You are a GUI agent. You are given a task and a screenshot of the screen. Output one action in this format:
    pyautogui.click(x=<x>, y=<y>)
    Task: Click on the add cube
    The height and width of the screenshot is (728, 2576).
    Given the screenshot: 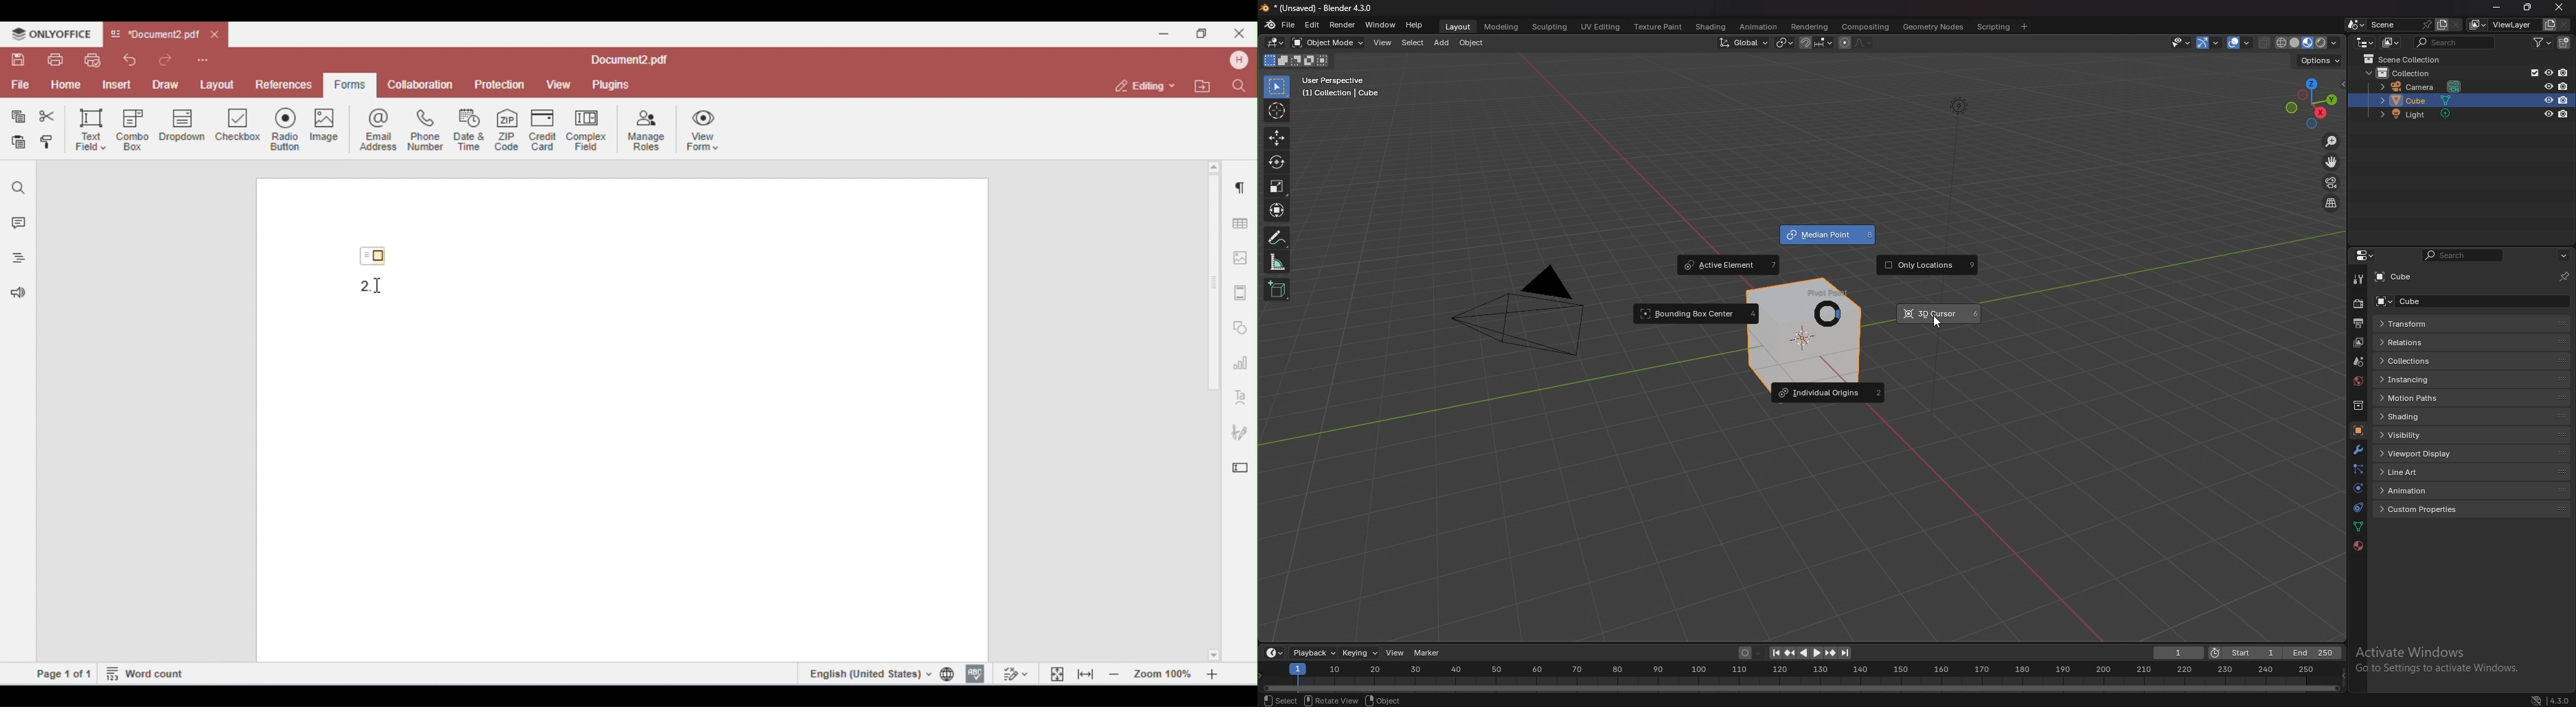 What is the action you would take?
    pyautogui.click(x=1277, y=289)
    